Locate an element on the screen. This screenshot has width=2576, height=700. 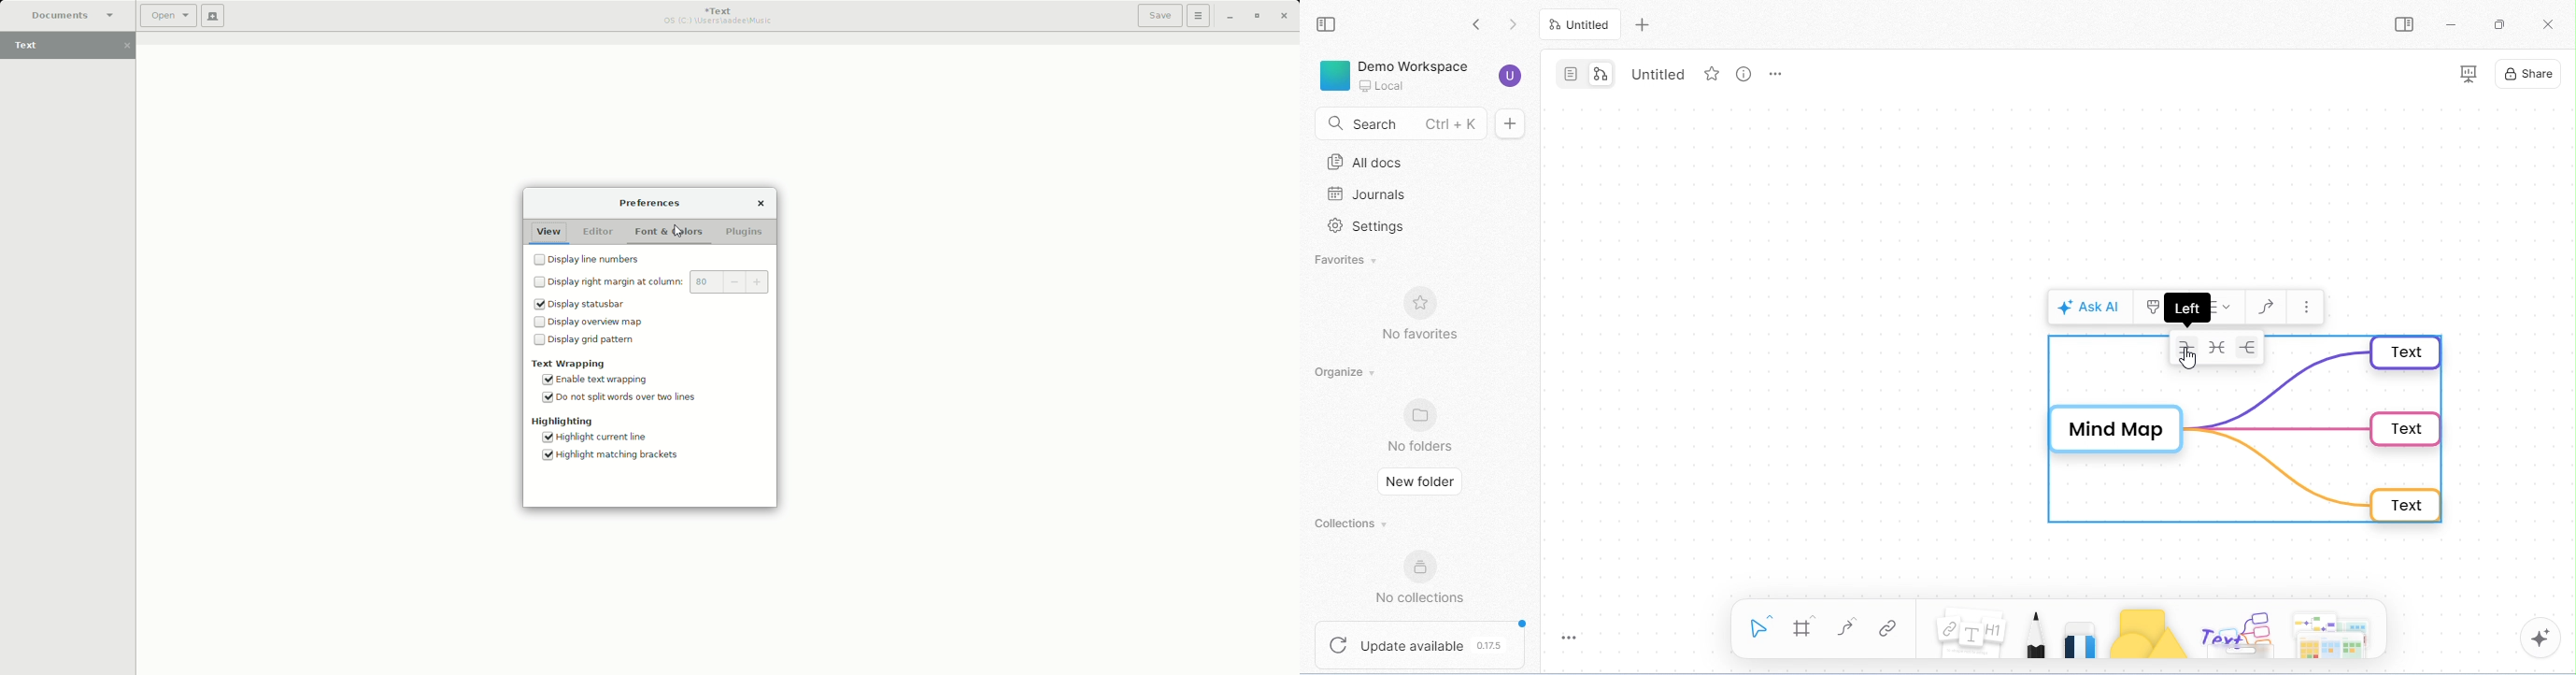
demo workspace is located at coordinates (1419, 76).